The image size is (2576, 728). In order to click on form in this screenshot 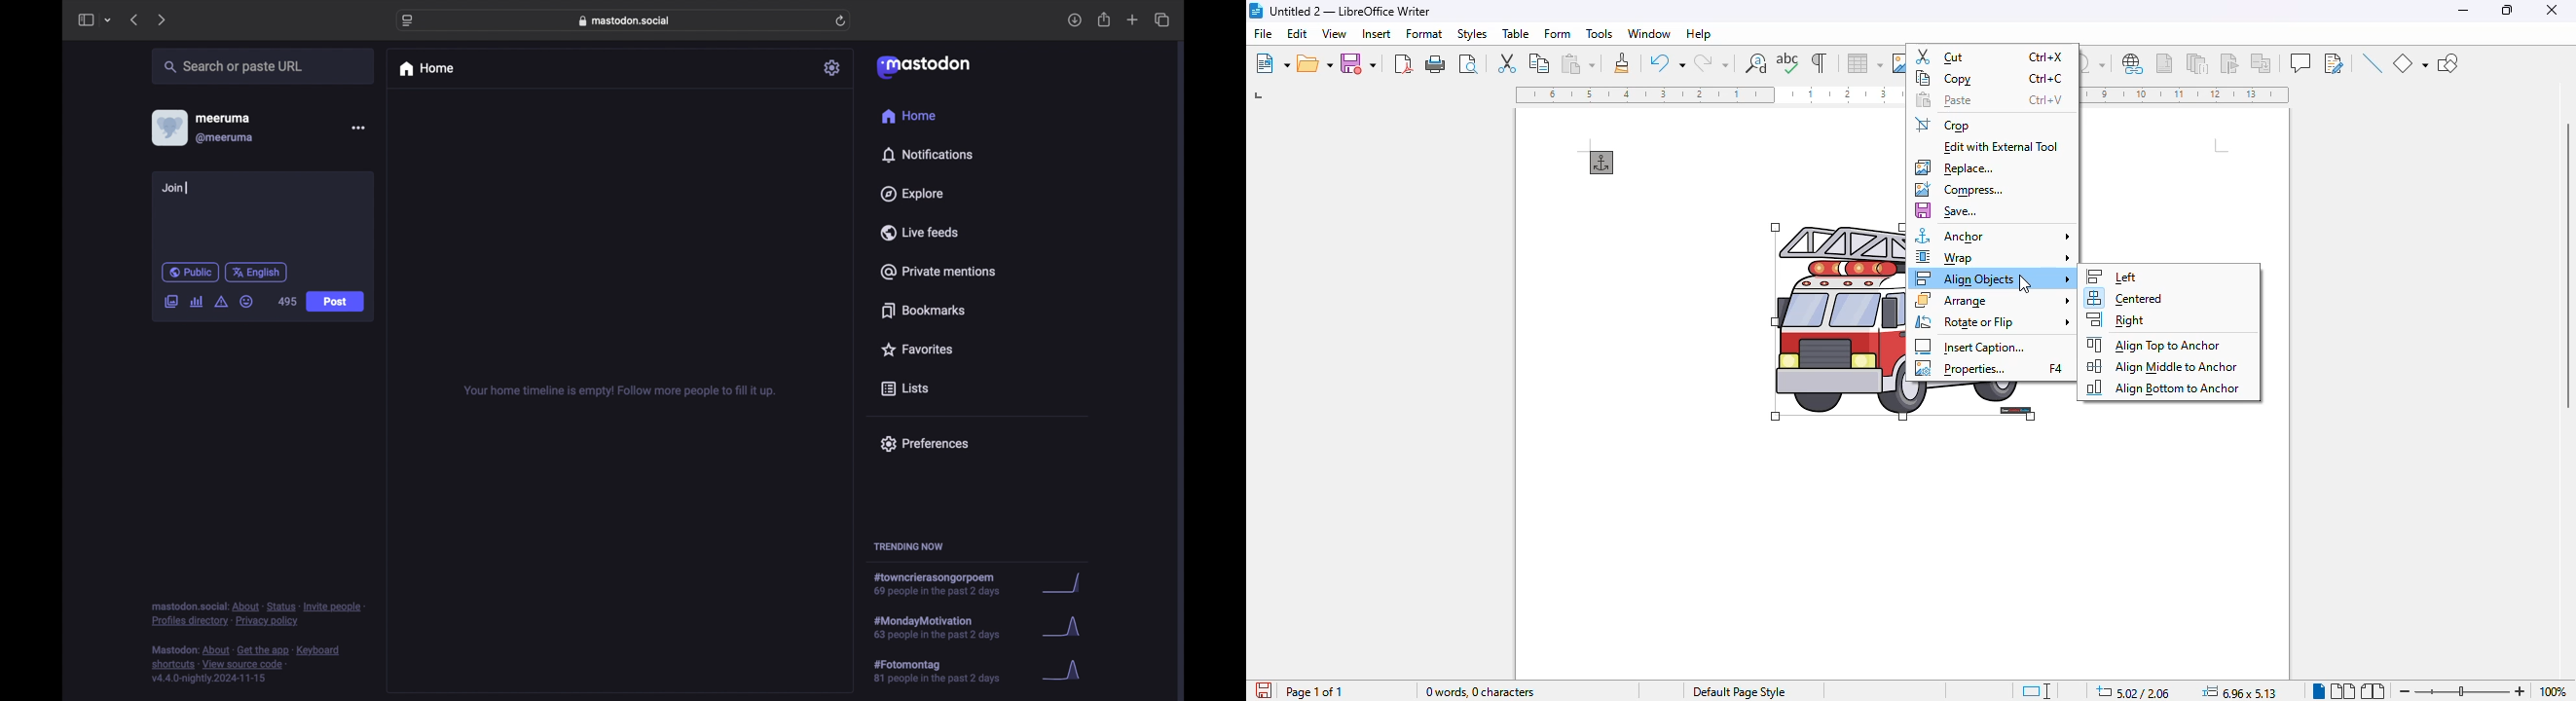, I will do `click(1559, 33)`.